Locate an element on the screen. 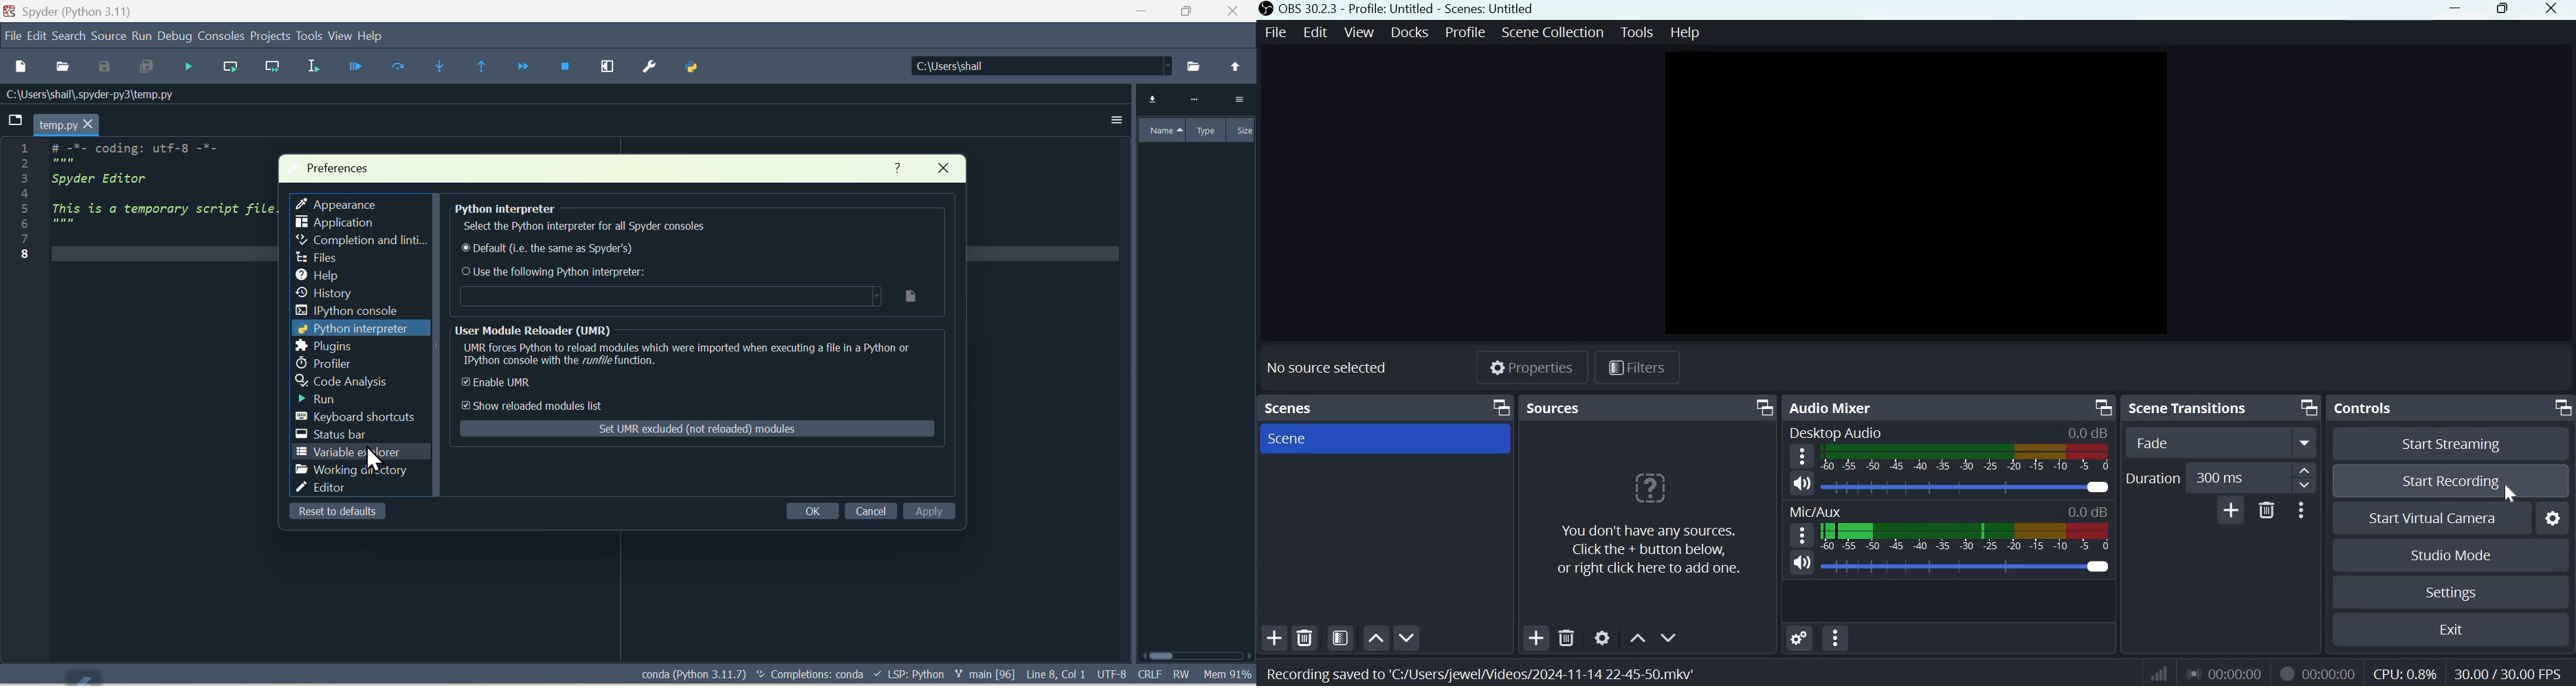 The height and width of the screenshot is (700, 2576). View is located at coordinates (1360, 32).